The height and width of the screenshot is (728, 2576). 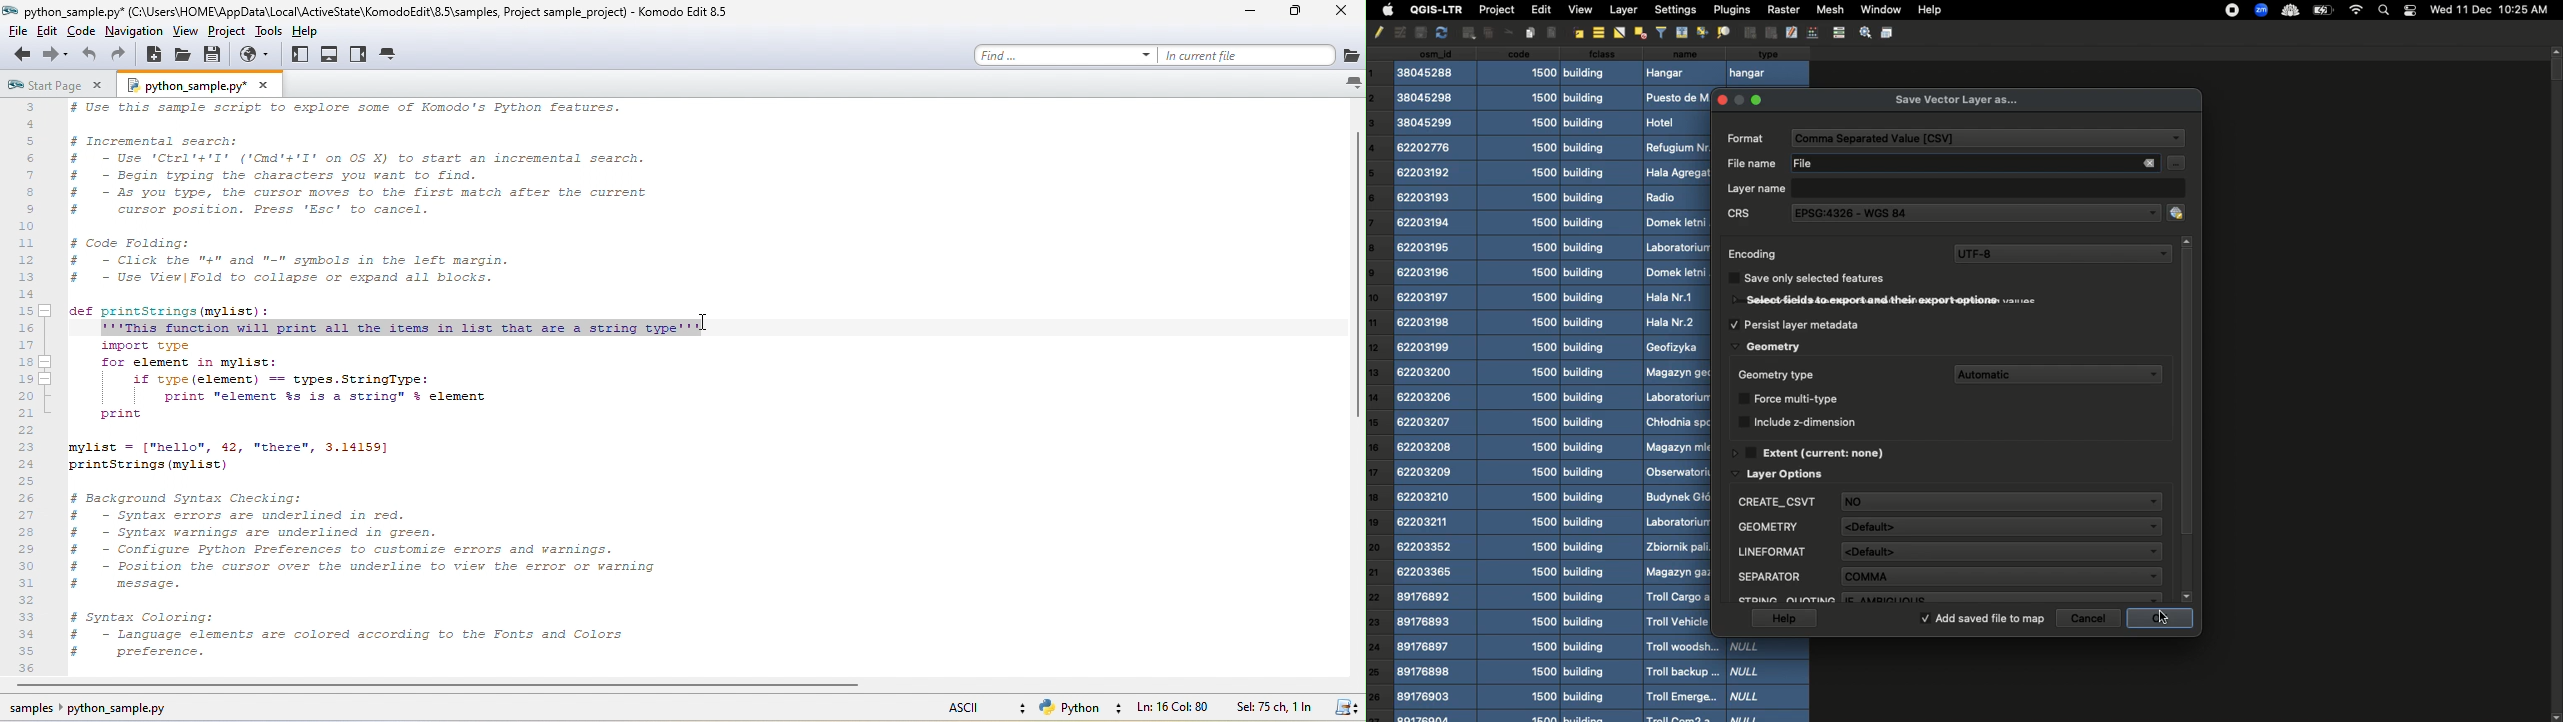 I want to click on Force multi type, so click(x=1799, y=395).